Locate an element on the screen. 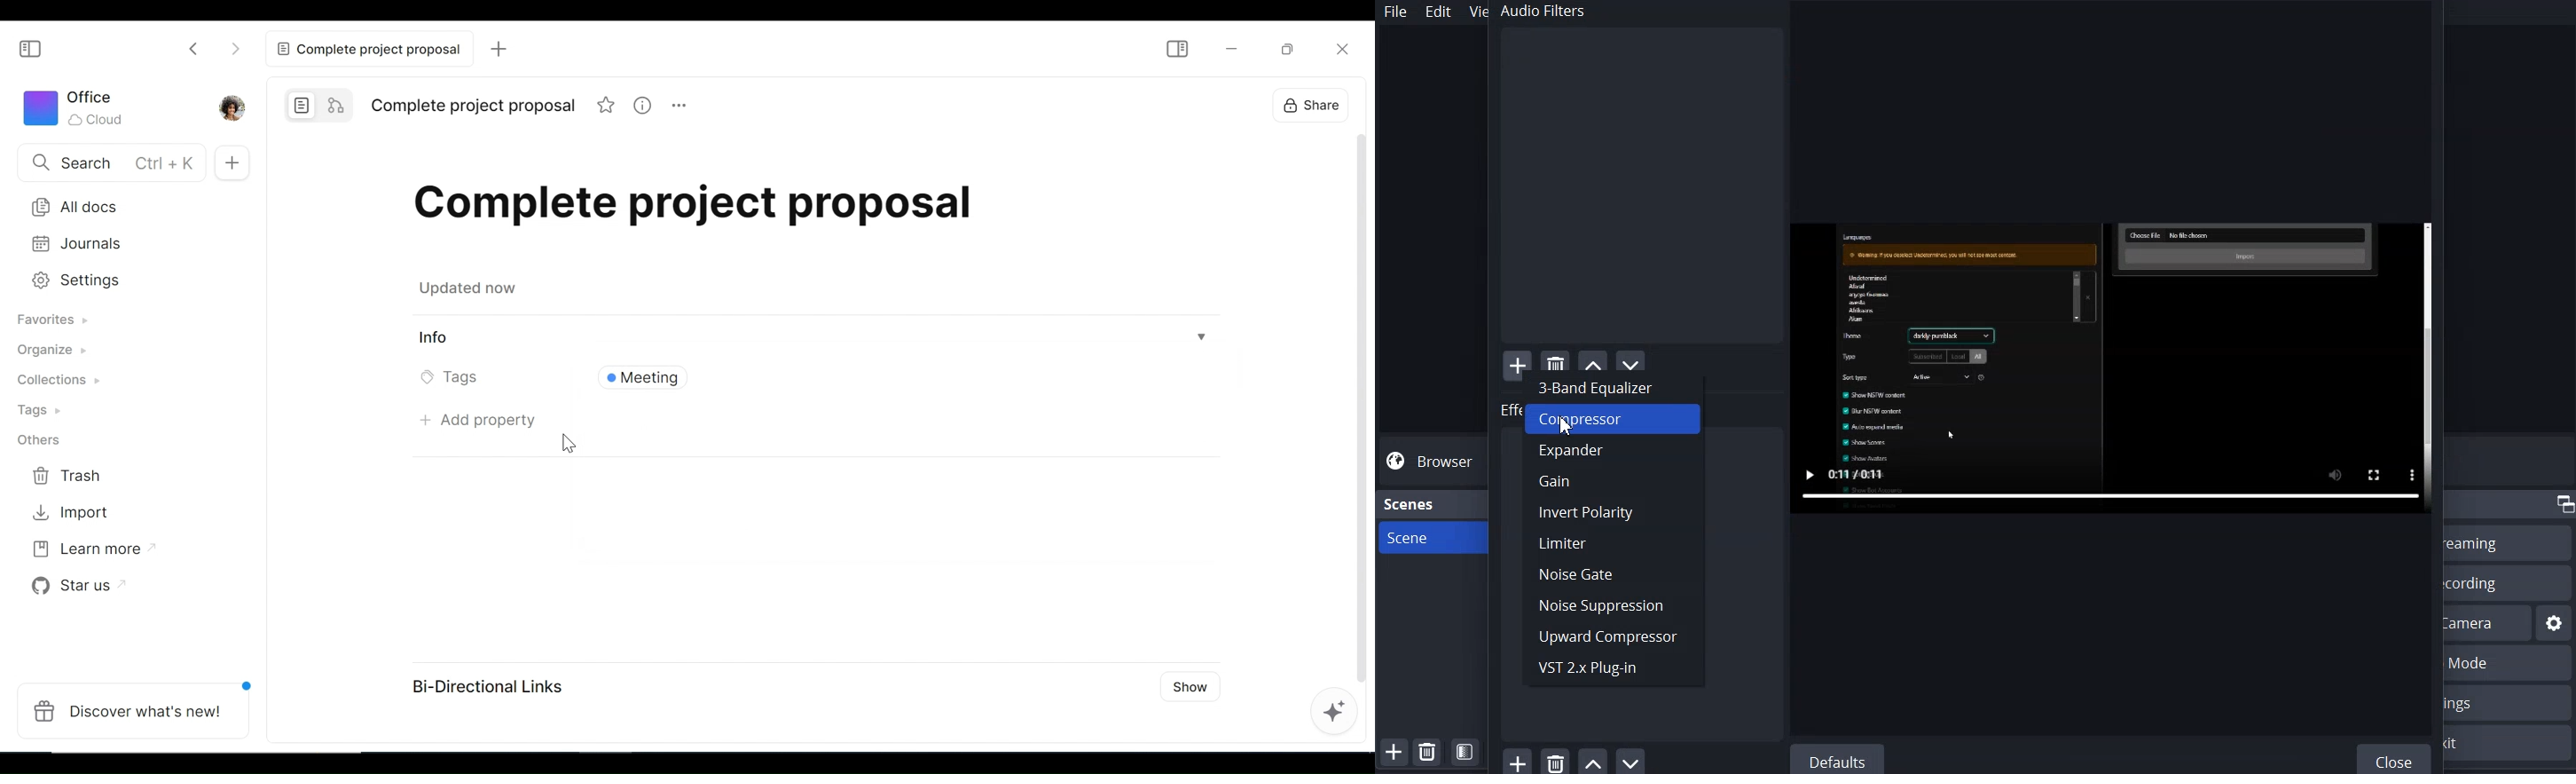 The image size is (2576, 784). Start Recording is located at coordinates (2506, 582).